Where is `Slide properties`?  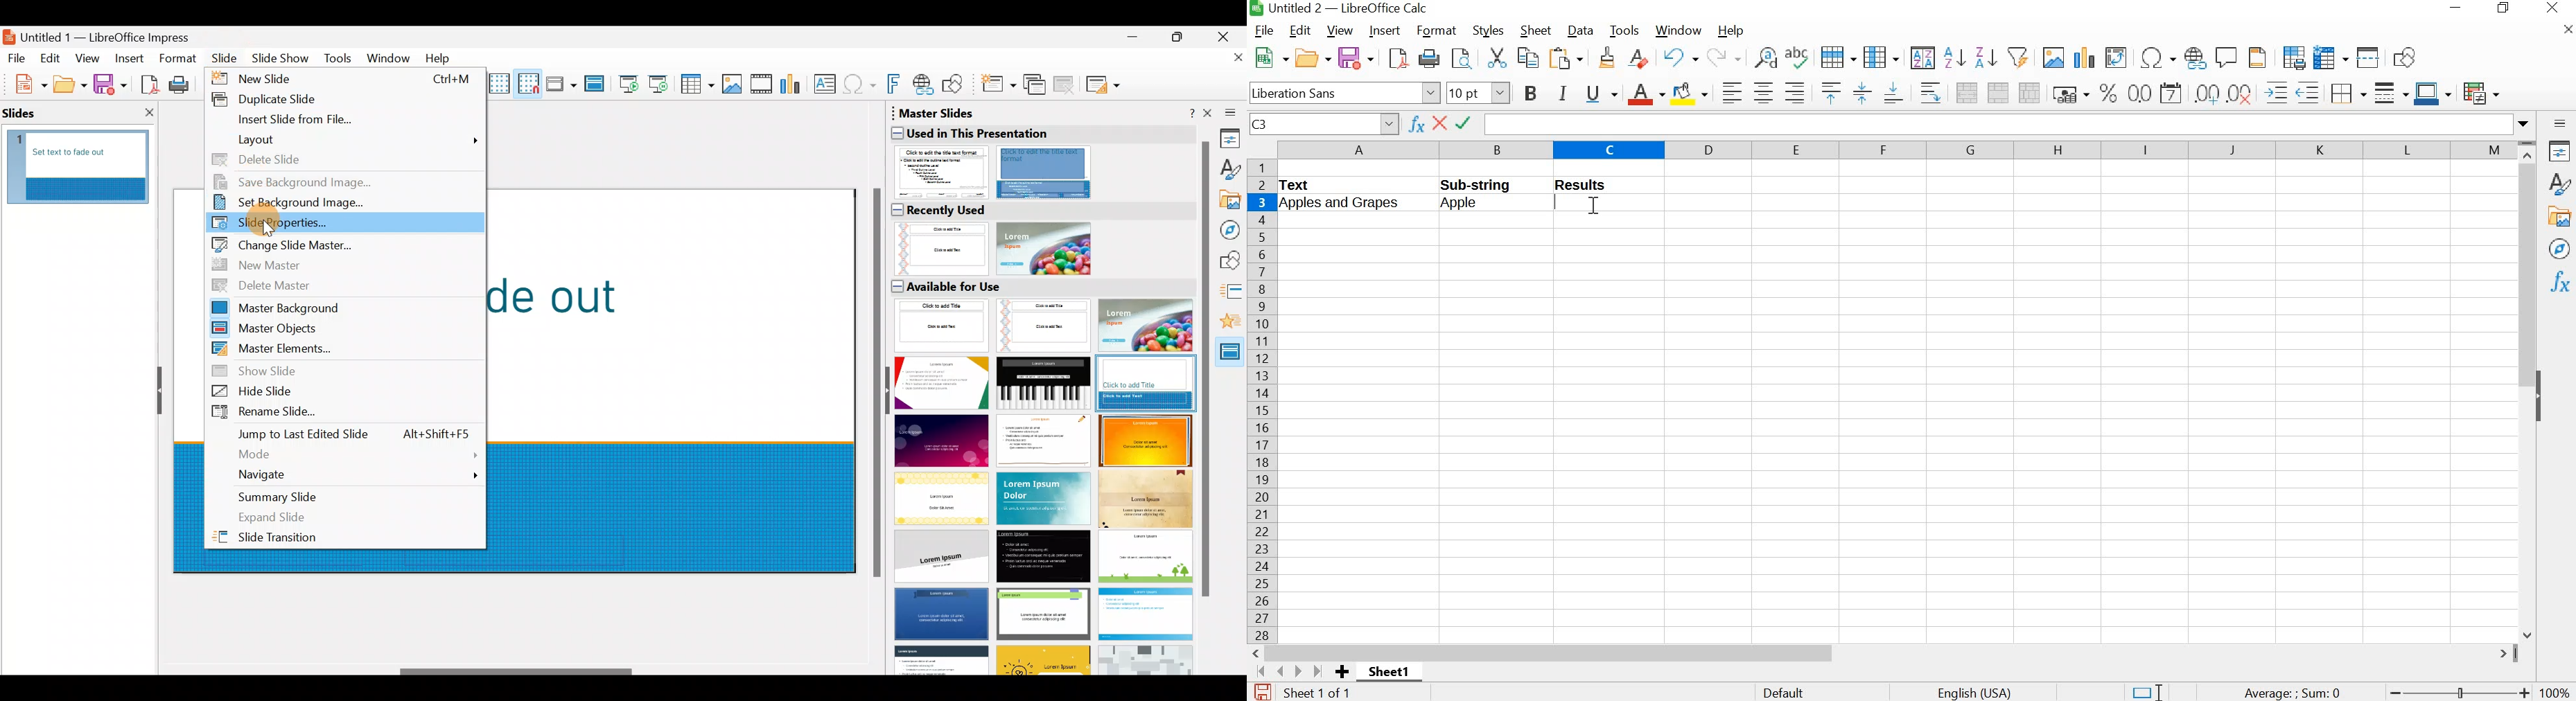 Slide properties is located at coordinates (348, 225).